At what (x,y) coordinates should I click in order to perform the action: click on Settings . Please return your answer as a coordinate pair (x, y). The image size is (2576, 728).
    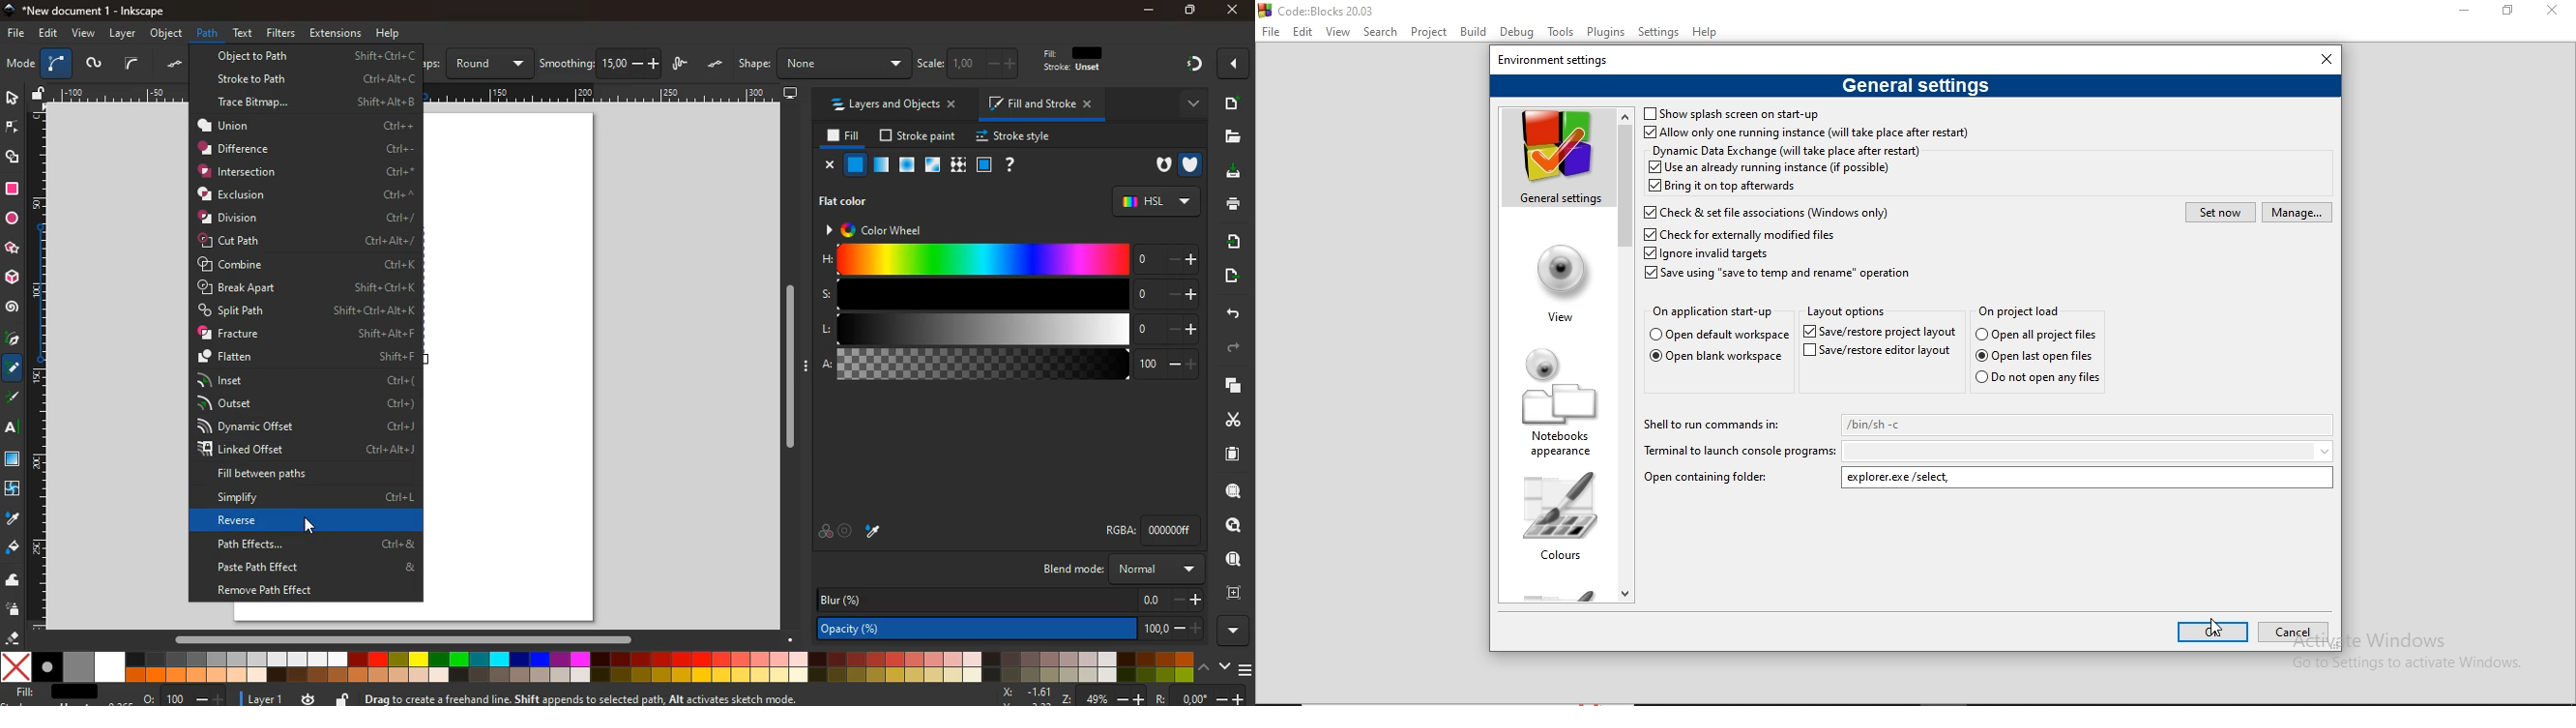
    Looking at the image, I should click on (1658, 32).